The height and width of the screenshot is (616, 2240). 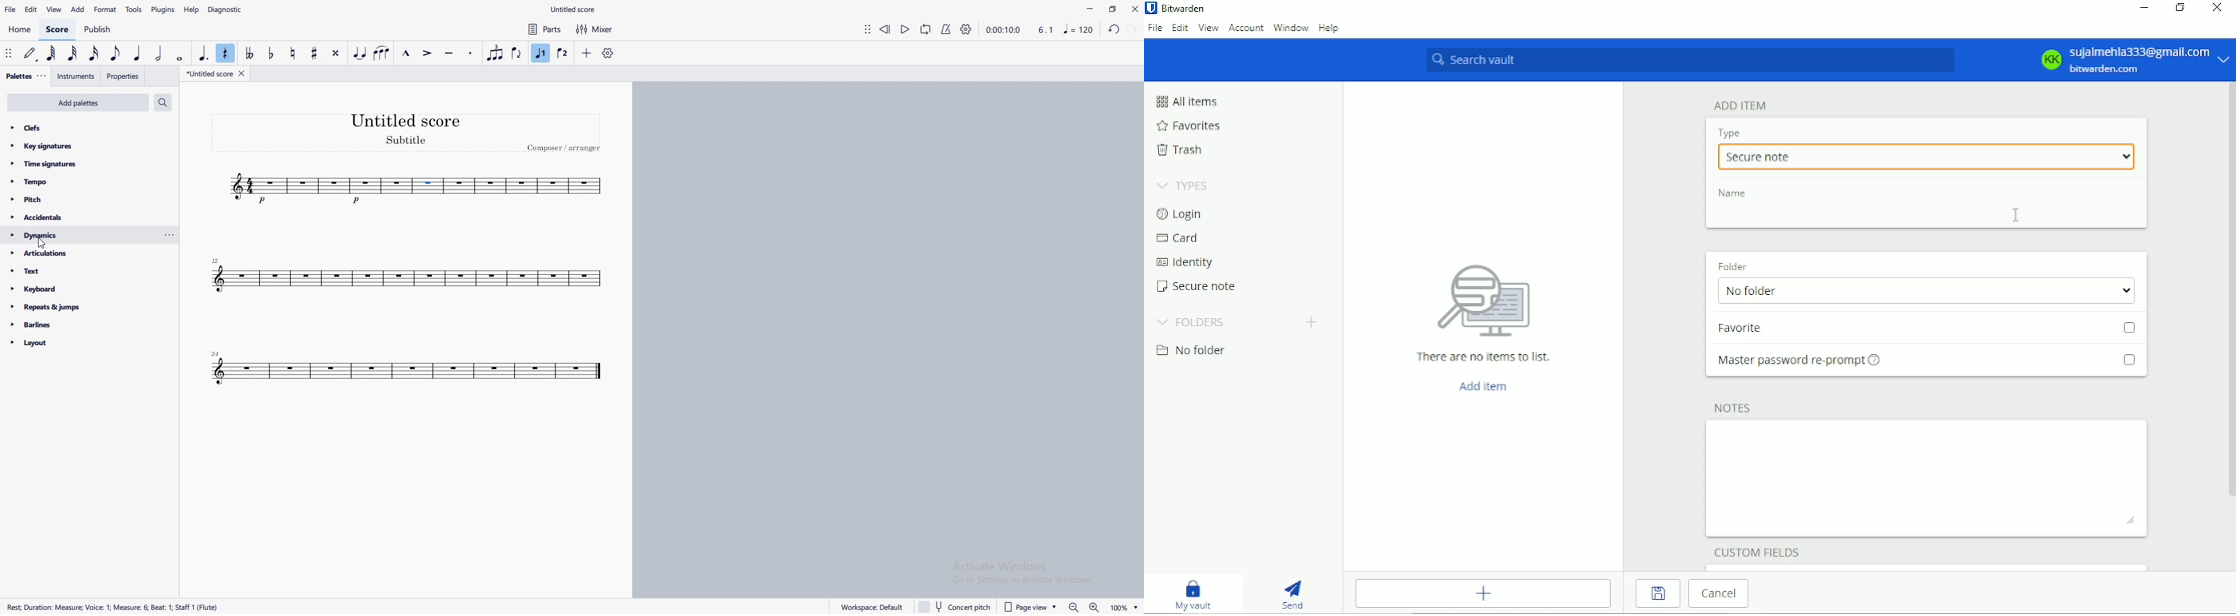 I want to click on Favorite, so click(x=1930, y=330).